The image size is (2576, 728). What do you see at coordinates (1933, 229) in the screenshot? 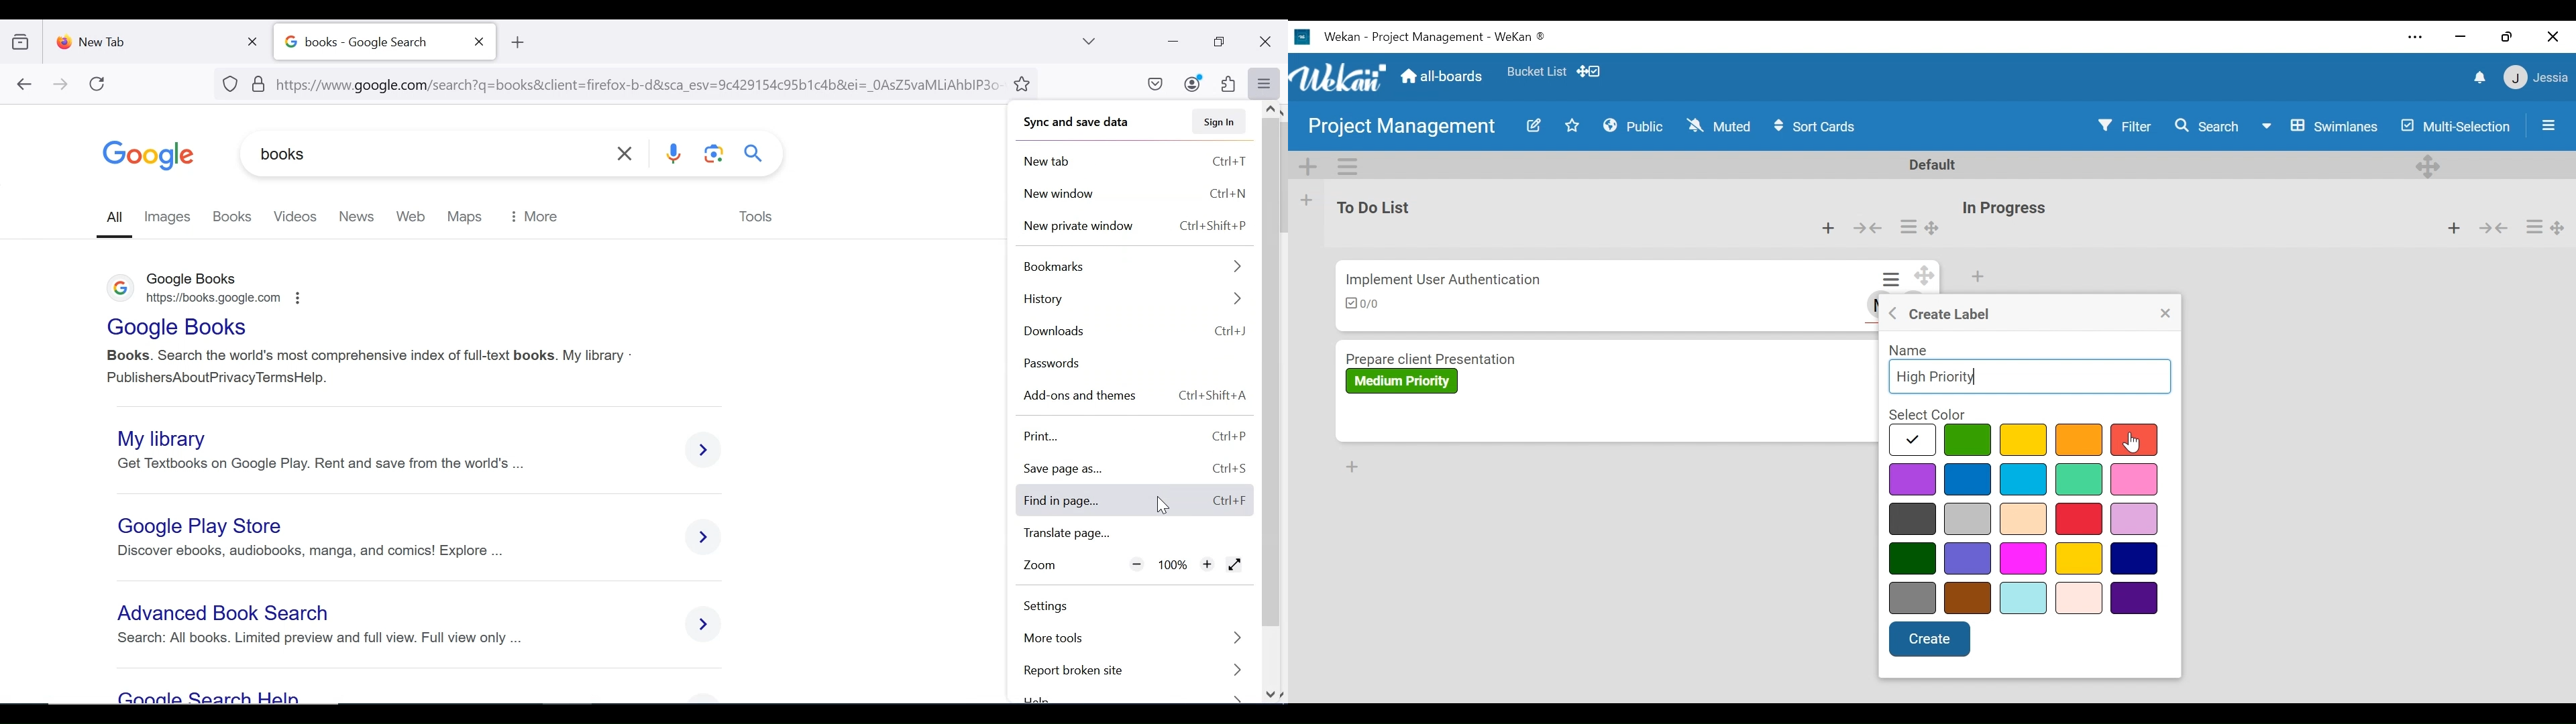
I see `Desktop drag handle` at bounding box center [1933, 229].